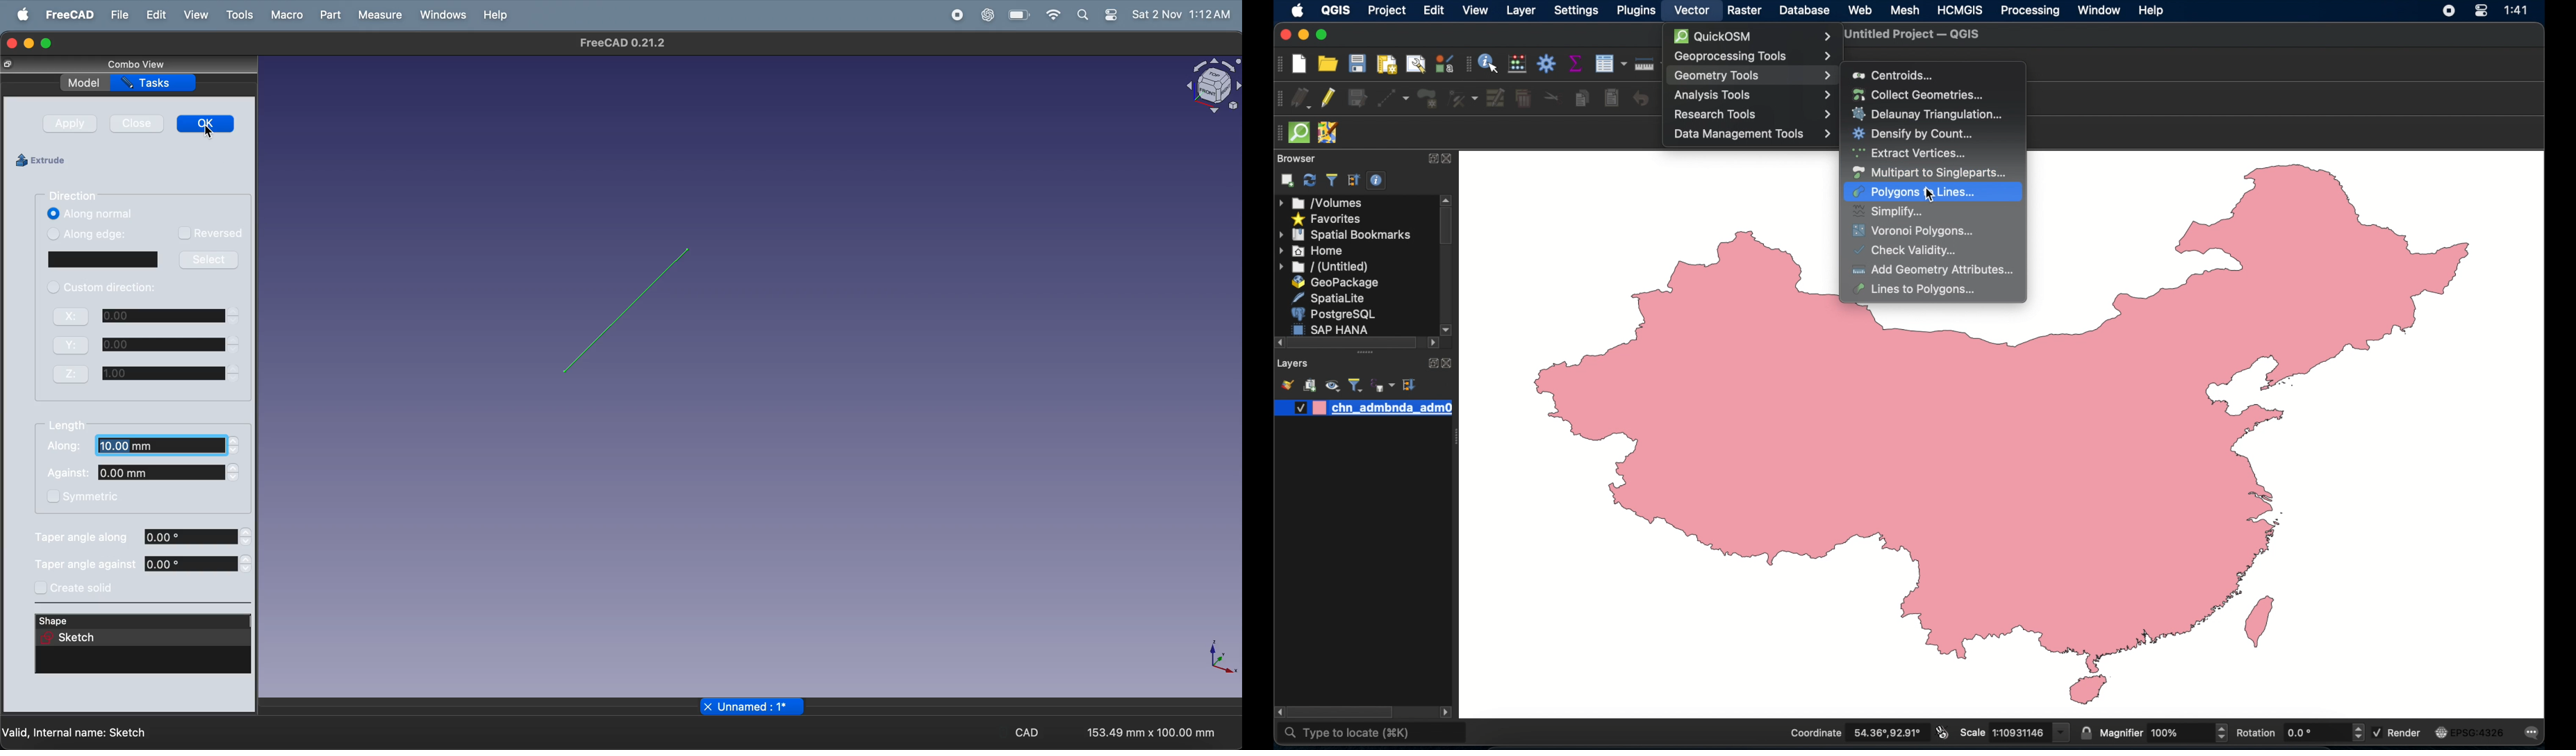  I want to click on view, so click(194, 16).